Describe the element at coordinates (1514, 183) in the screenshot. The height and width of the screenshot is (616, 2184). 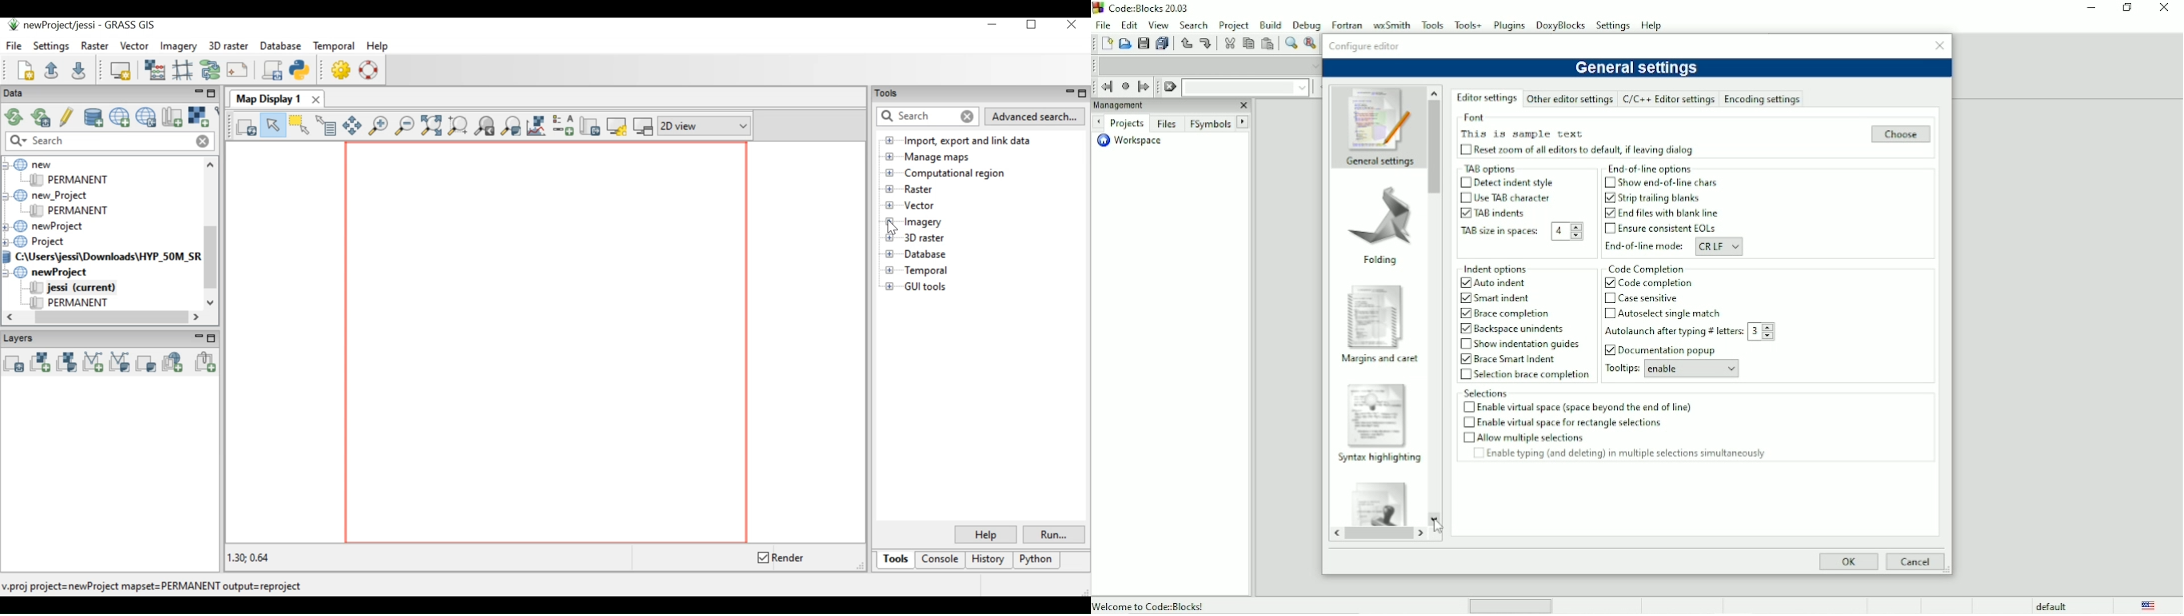
I see `Detect indent style` at that location.